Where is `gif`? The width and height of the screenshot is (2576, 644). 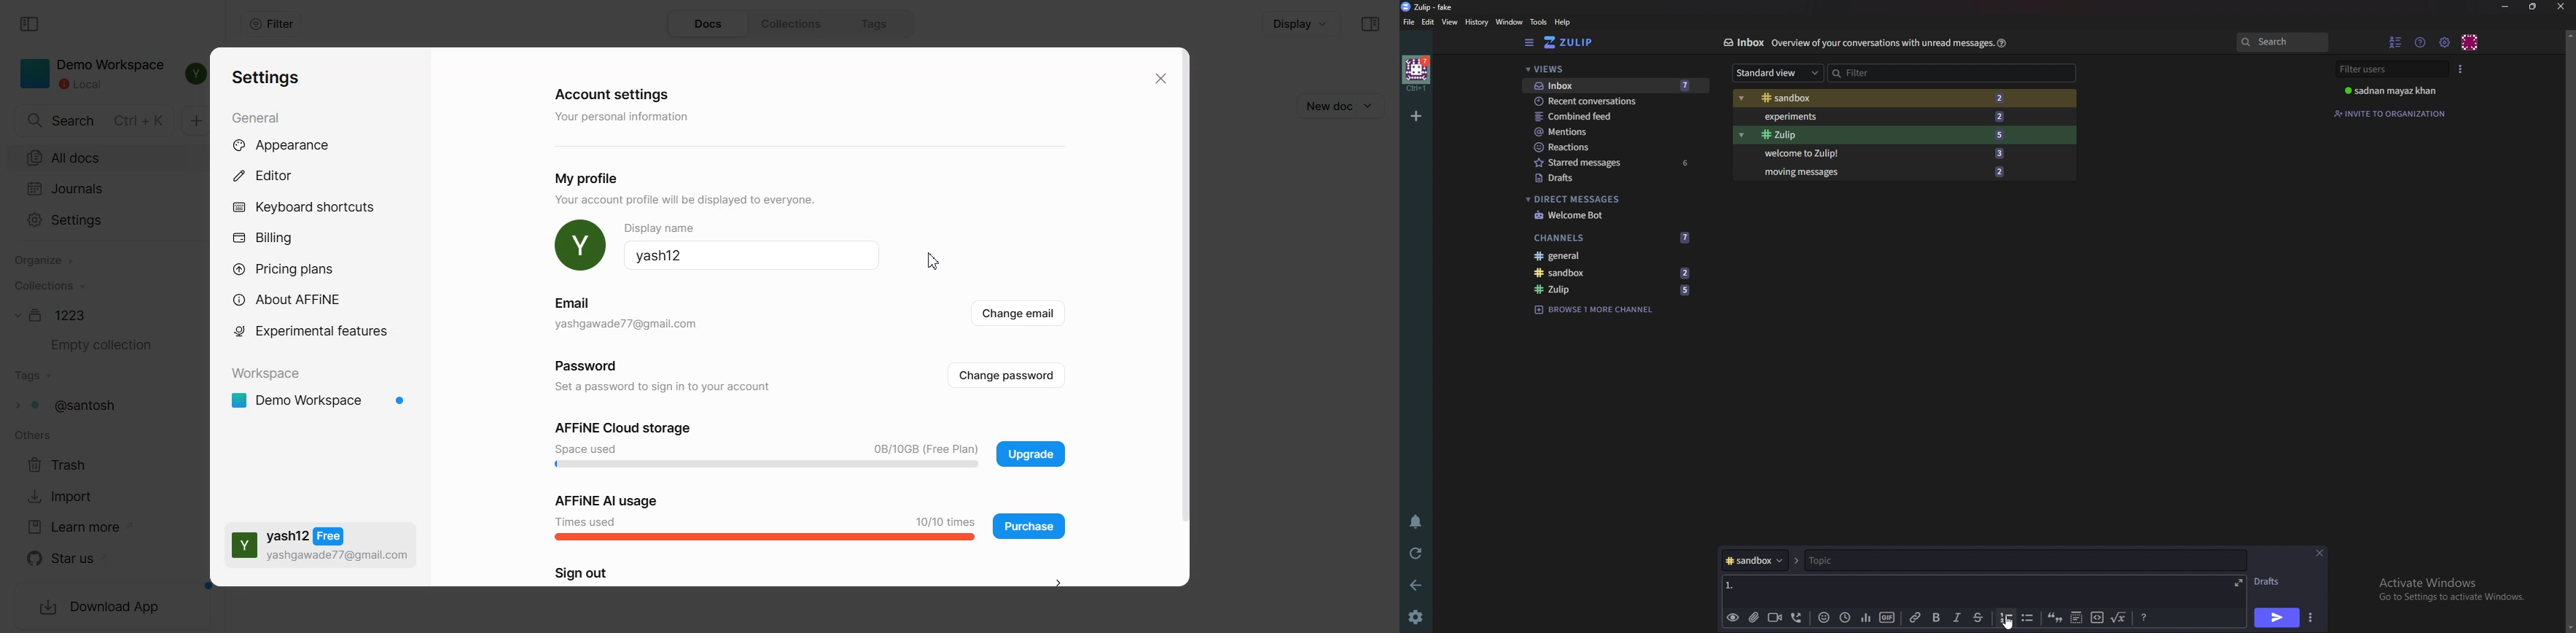
gif is located at coordinates (1886, 616).